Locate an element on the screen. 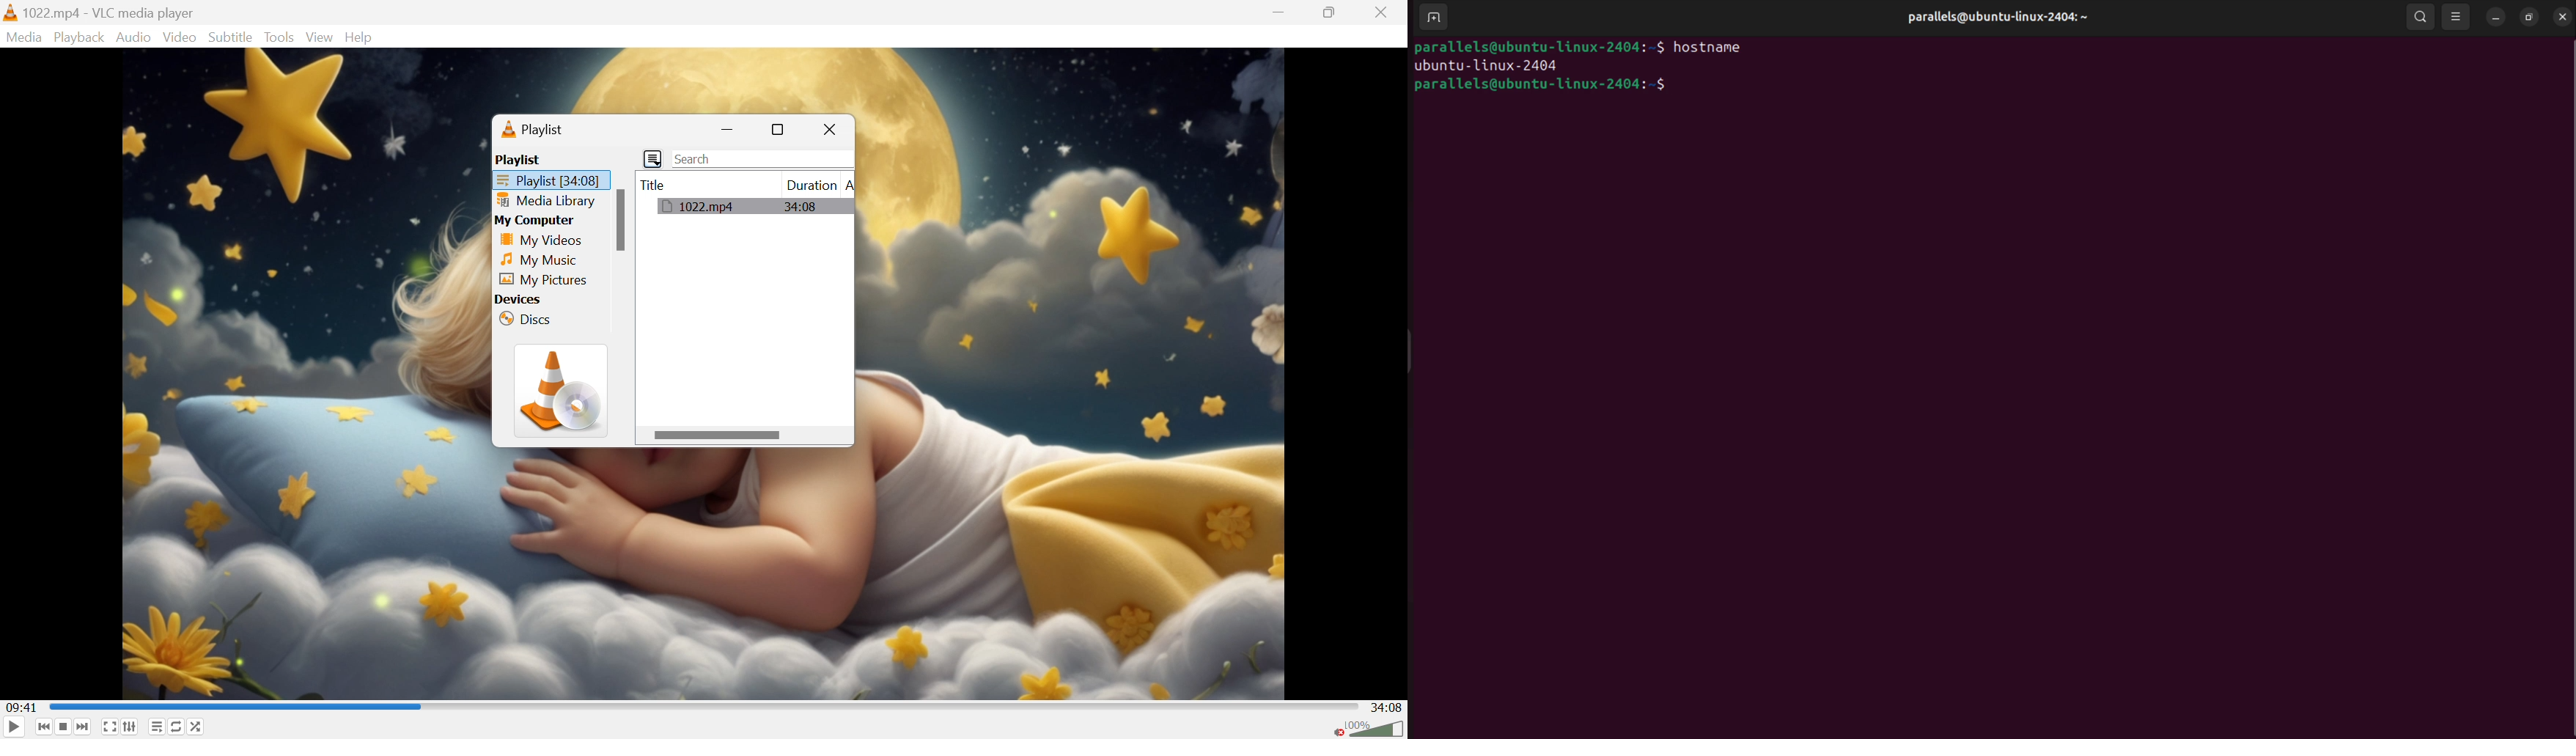 The width and height of the screenshot is (2576, 756). Random is located at coordinates (196, 727).